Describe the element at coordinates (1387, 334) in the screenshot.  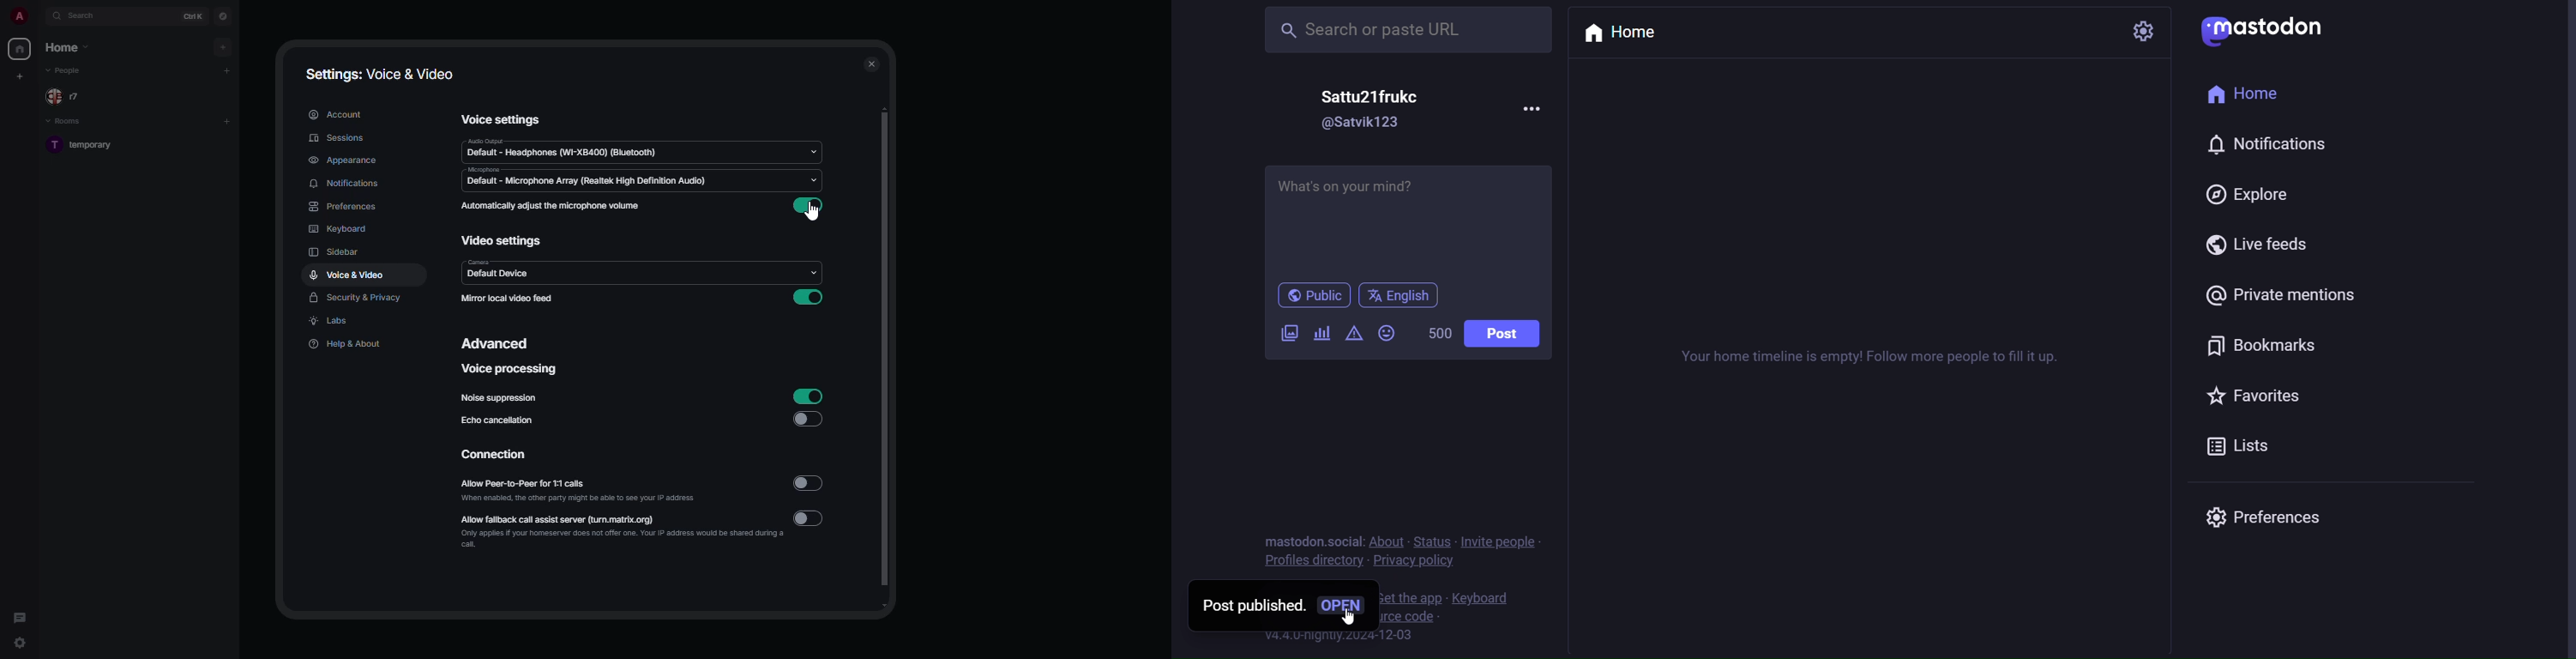
I see `emoji` at that location.